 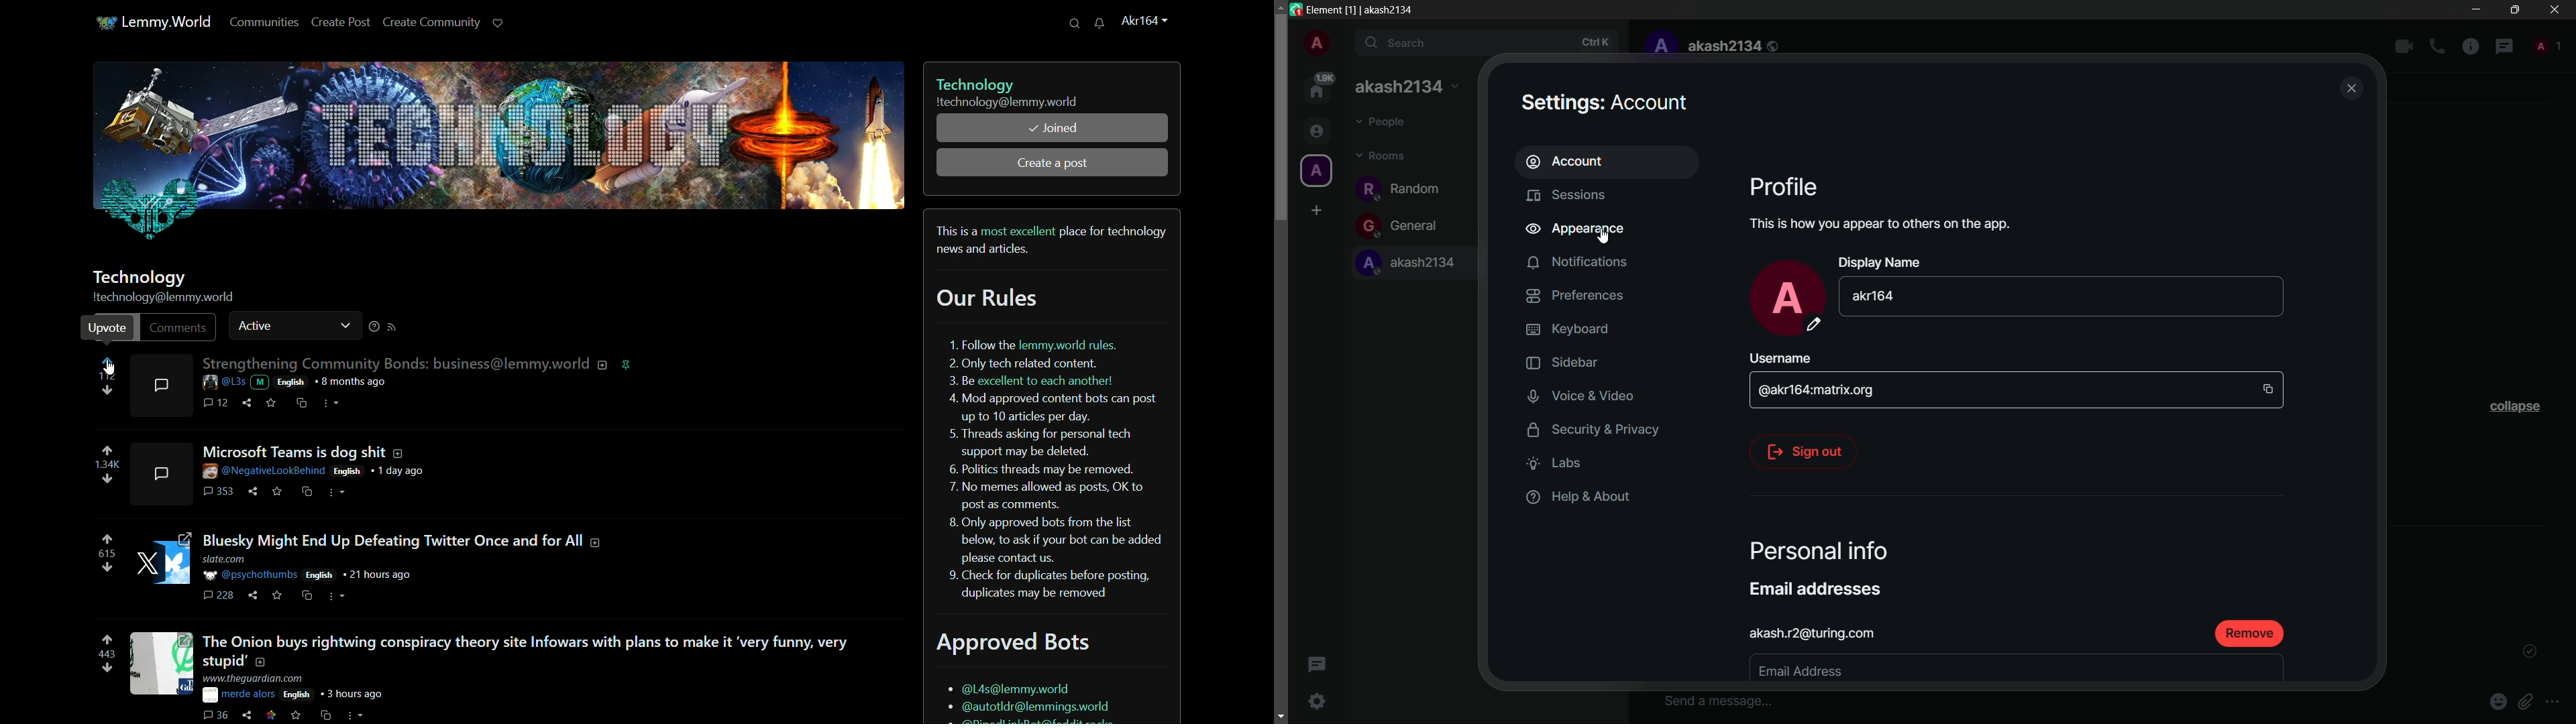 What do you see at coordinates (2555, 9) in the screenshot?
I see `close` at bounding box center [2555, 9].